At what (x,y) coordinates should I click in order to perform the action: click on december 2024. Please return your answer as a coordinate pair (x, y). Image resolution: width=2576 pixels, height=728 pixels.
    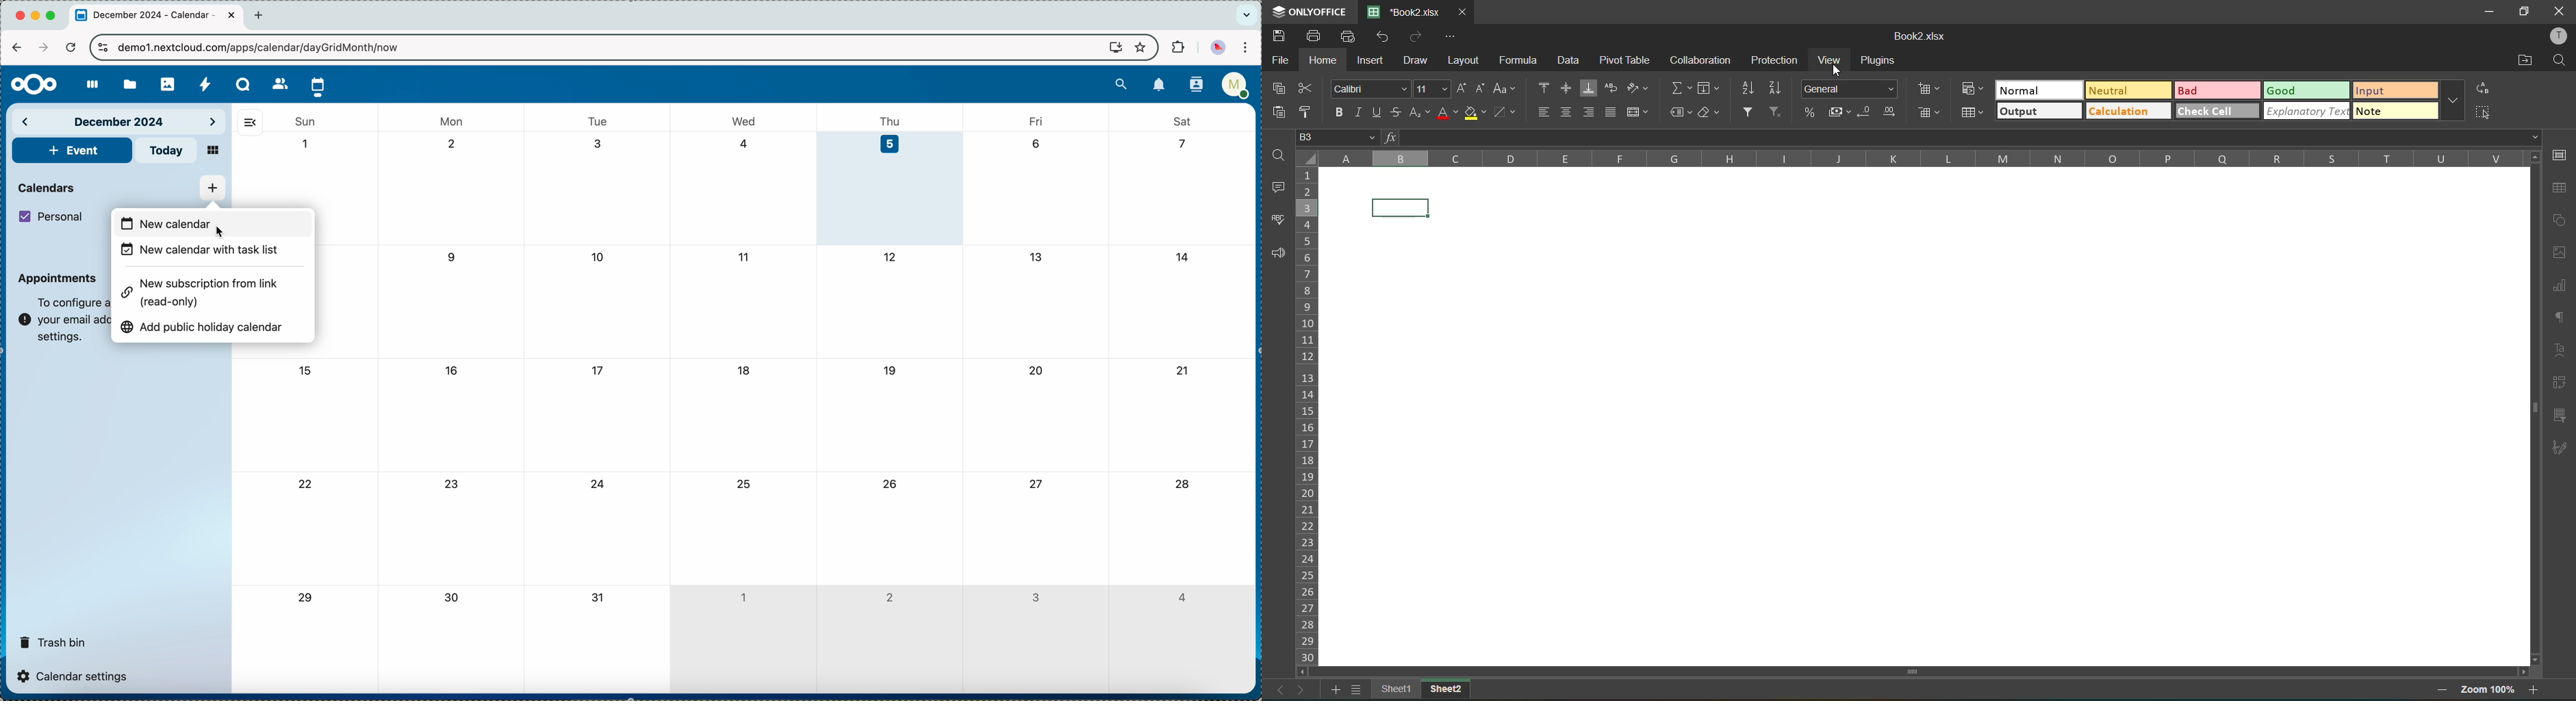
    Looking at the image, I should click on (121, 121).